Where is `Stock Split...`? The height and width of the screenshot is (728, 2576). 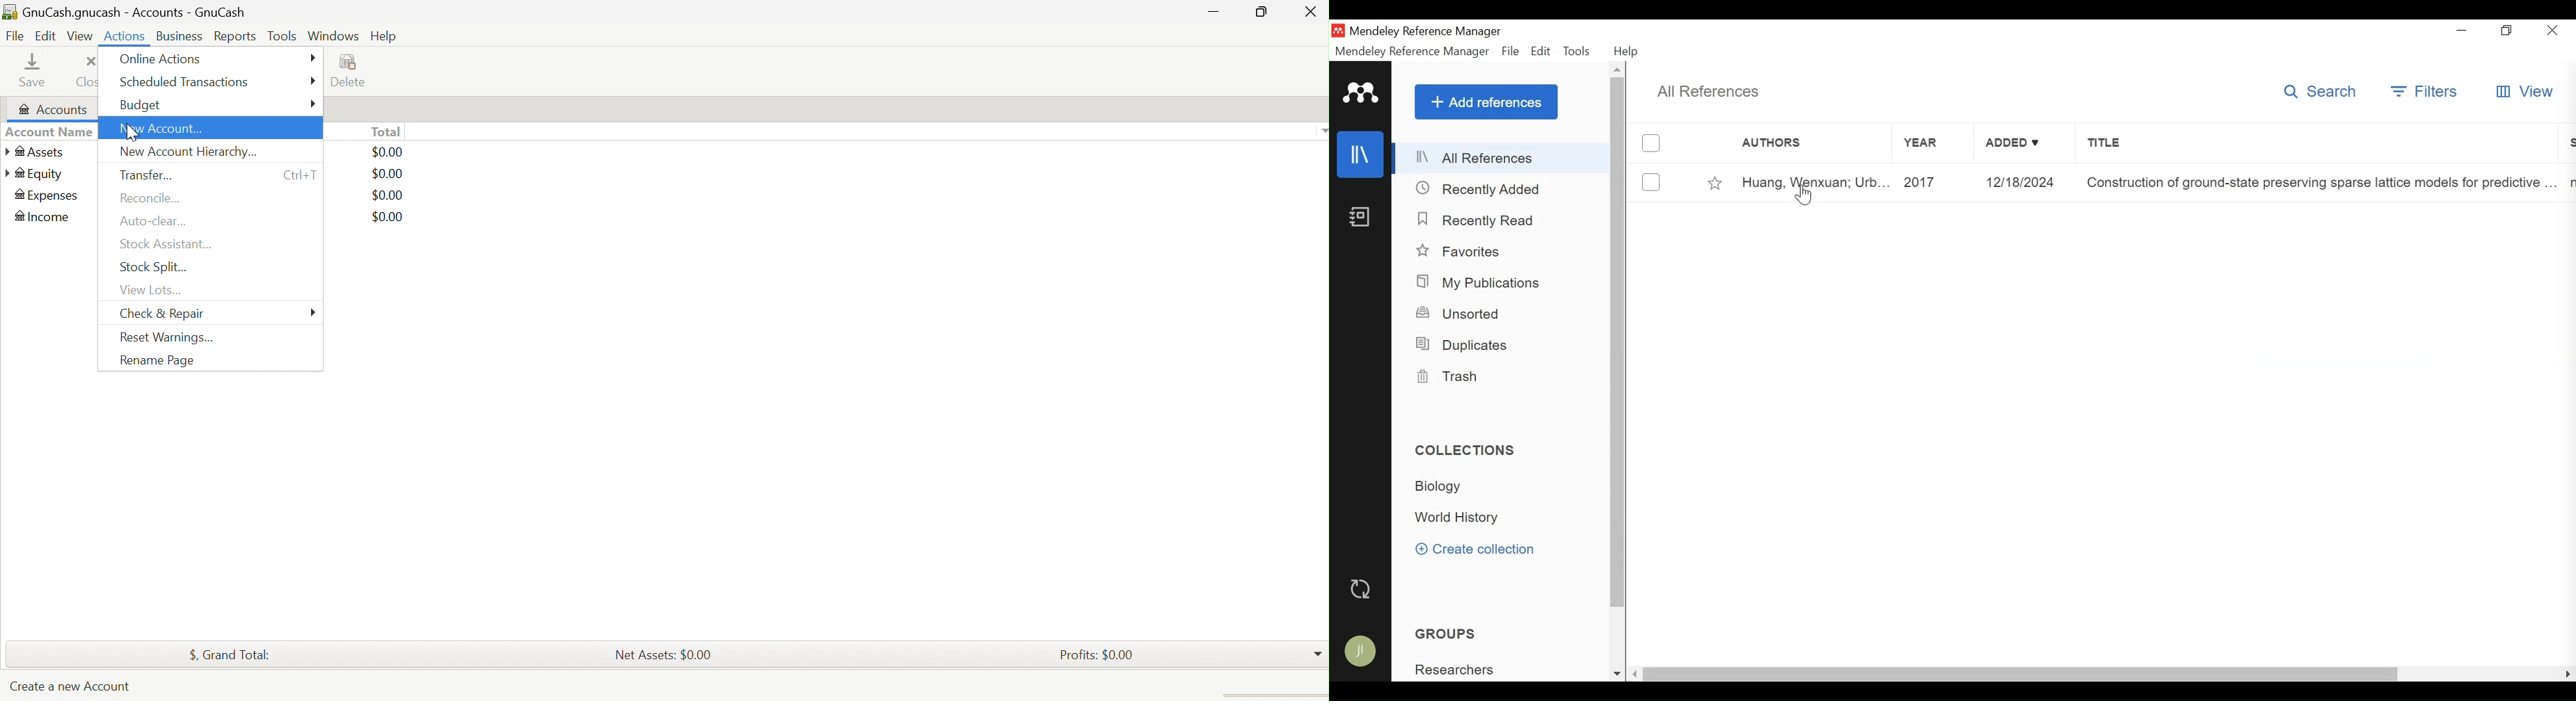 Stock Split... is located at coordinates (156, 267).